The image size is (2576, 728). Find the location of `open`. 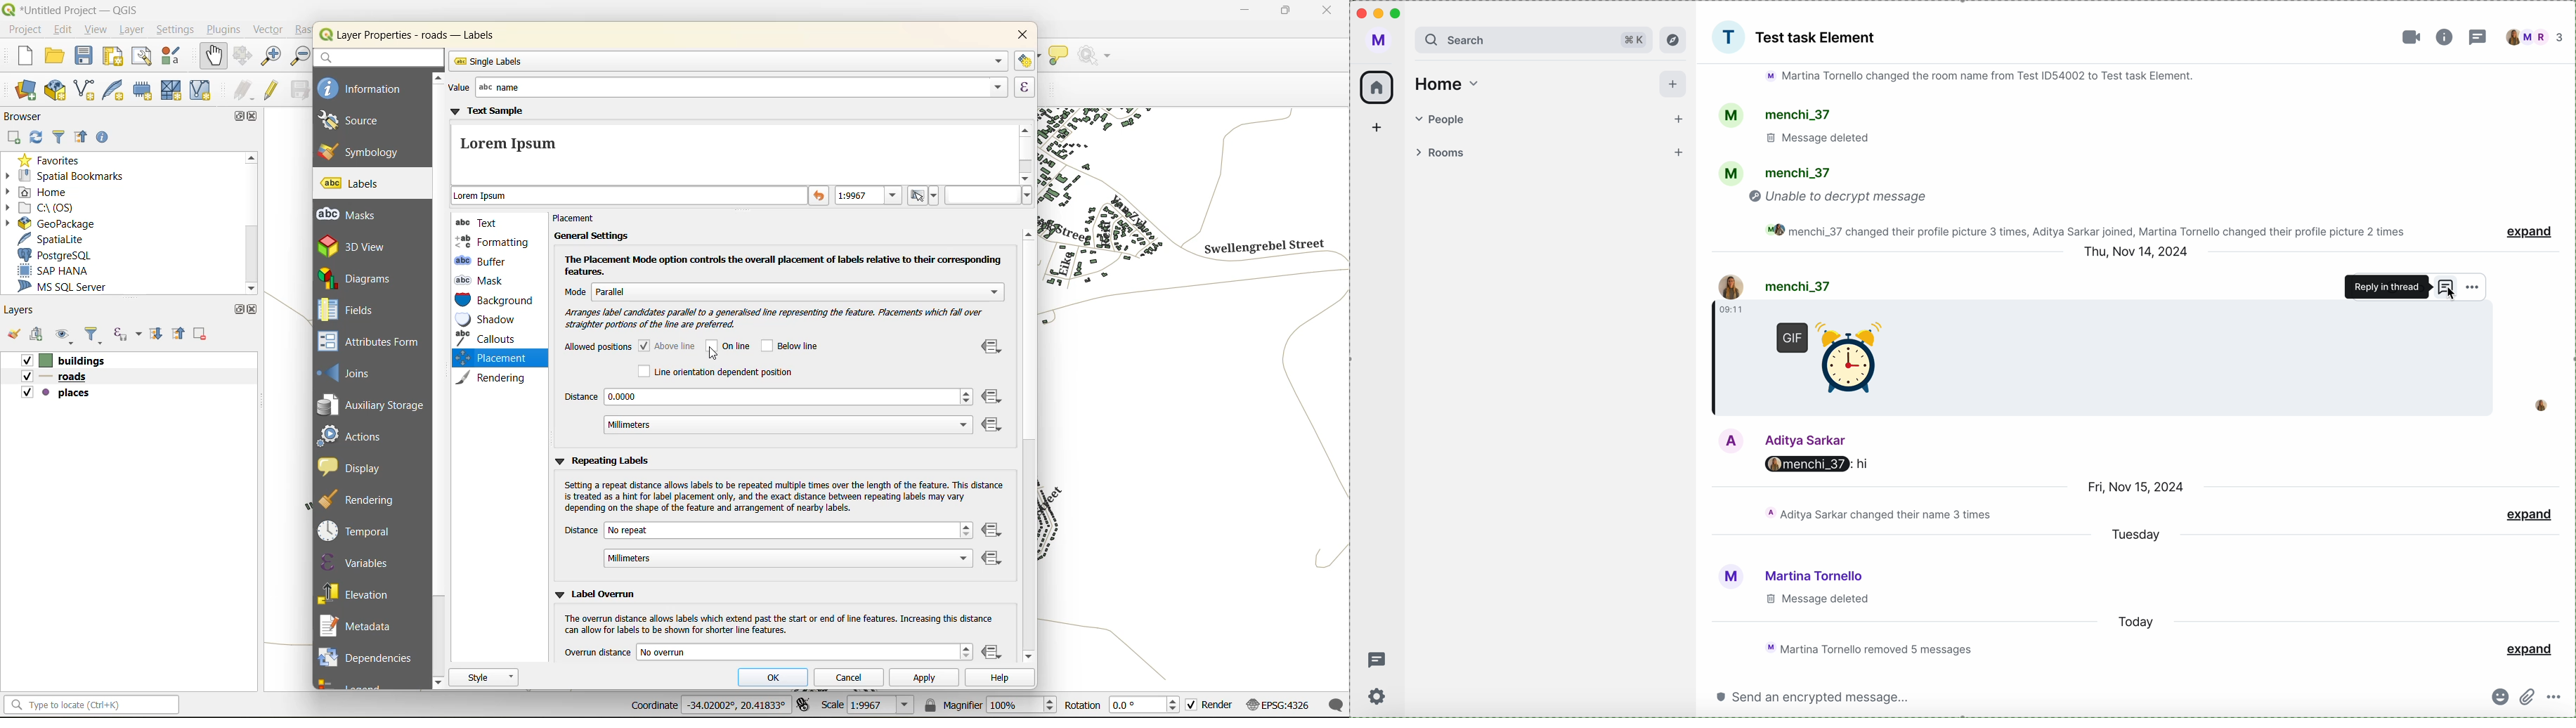

open is located at coordinates (57, 56).